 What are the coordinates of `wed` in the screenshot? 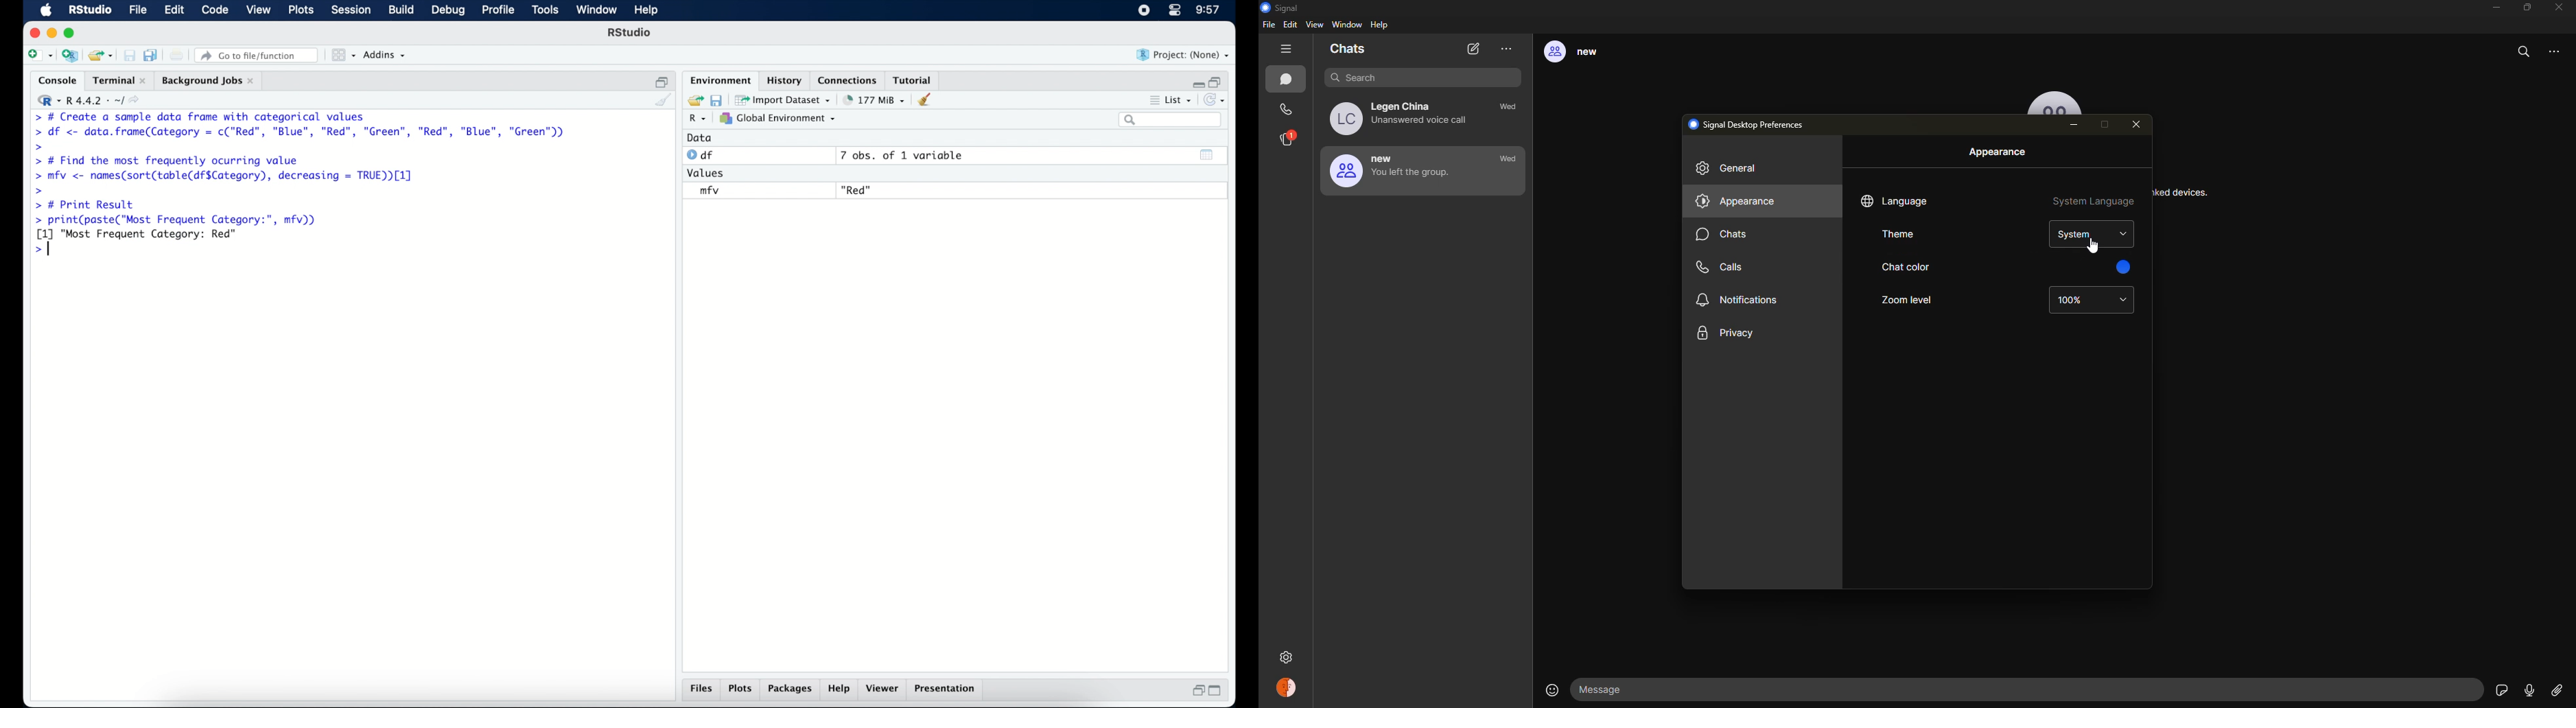 It's located at (1512, 108).